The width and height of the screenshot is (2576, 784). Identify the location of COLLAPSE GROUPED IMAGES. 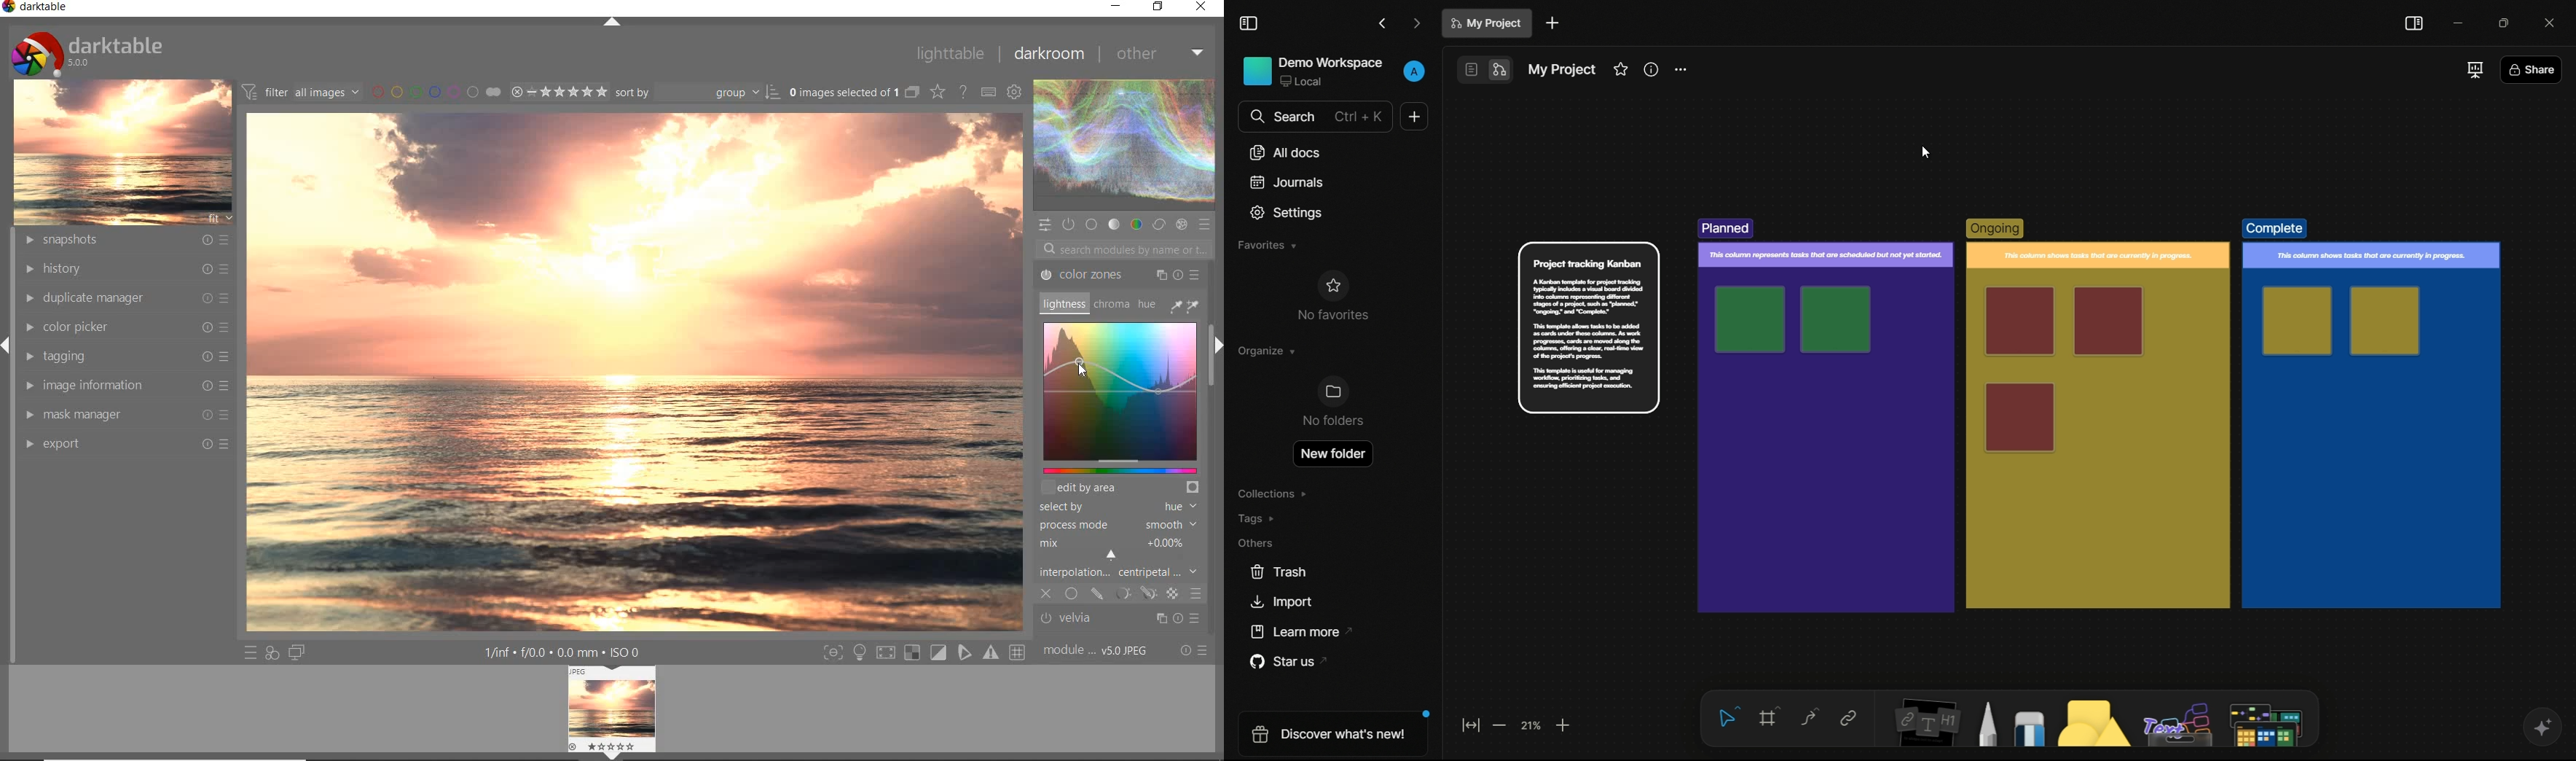
(911, 91).